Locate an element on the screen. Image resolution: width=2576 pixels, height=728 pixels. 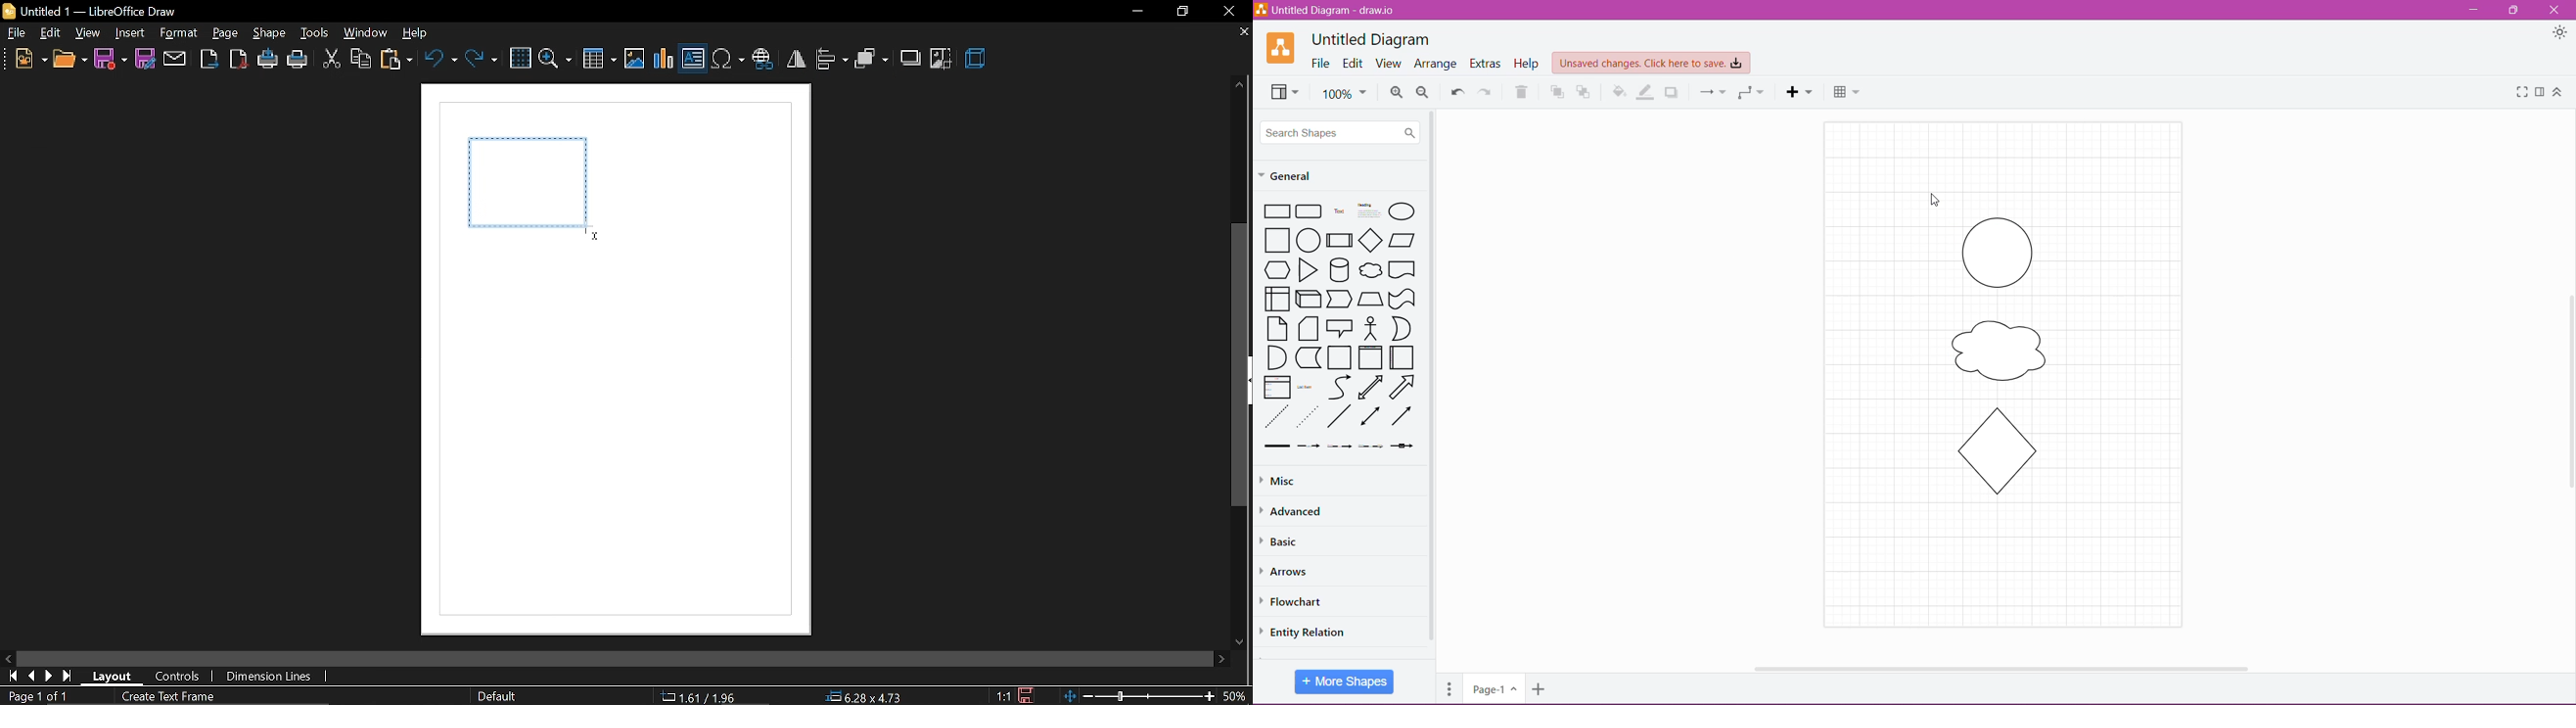
Flowchart is located at coordinates (1300, 602).